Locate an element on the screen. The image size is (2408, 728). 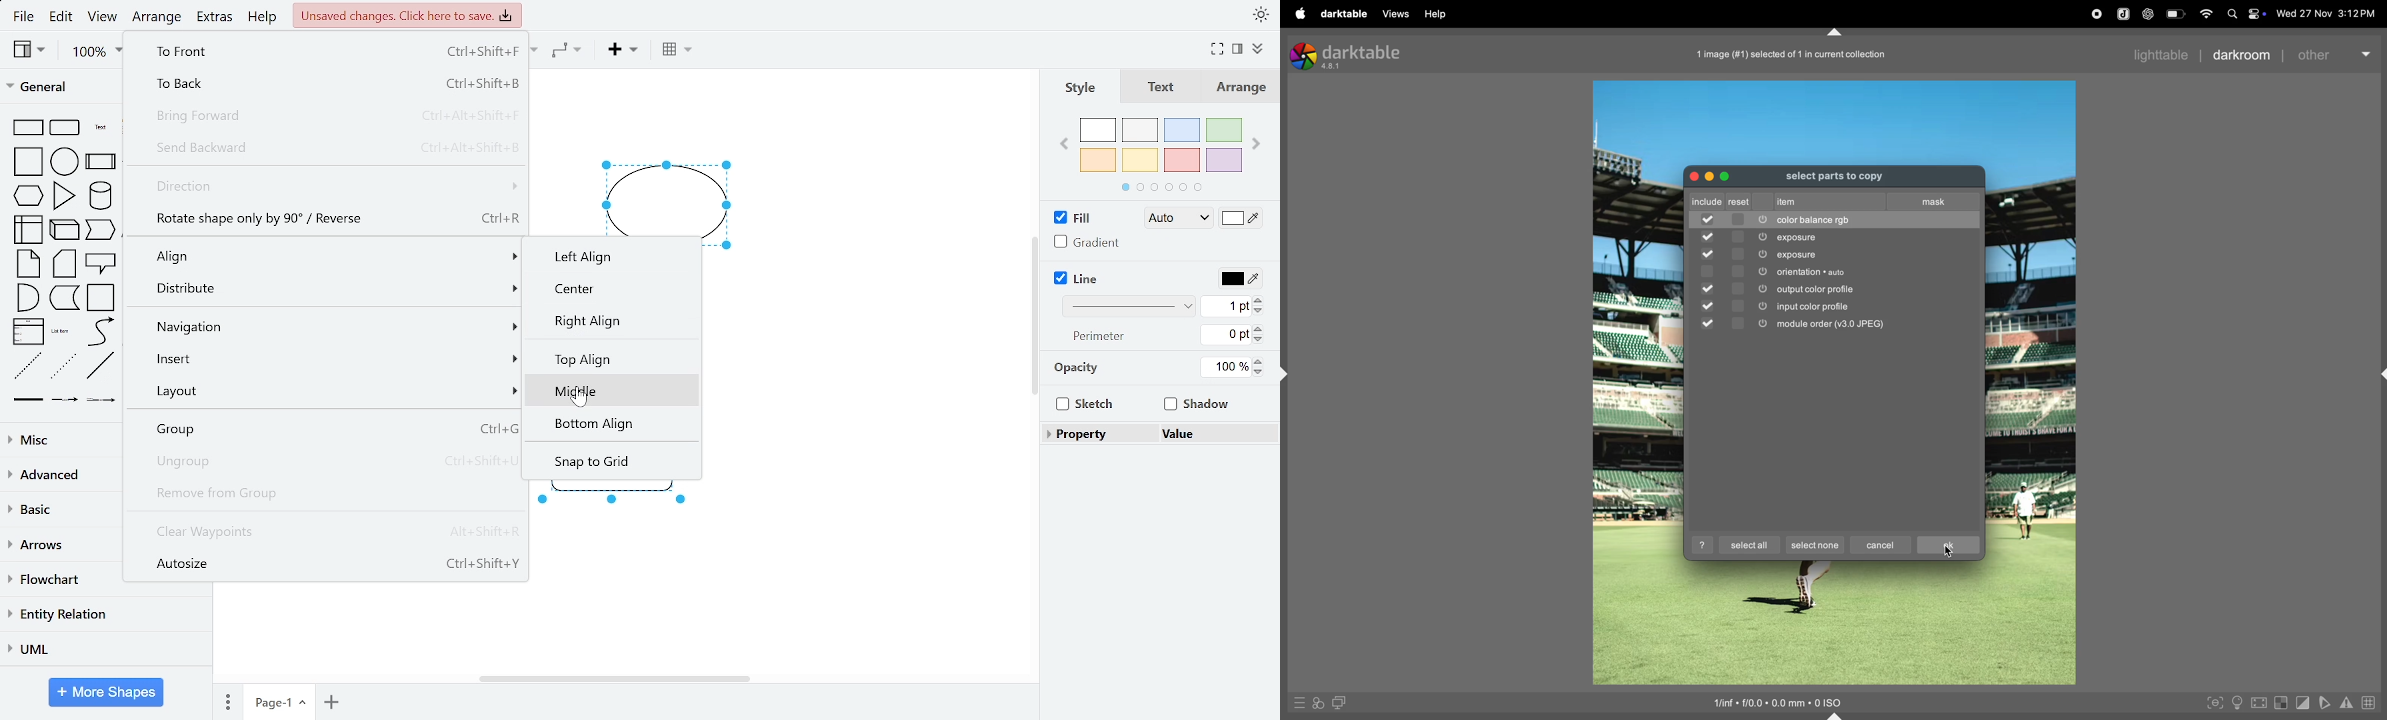
darkroom is located at coordinates (2242, 55).